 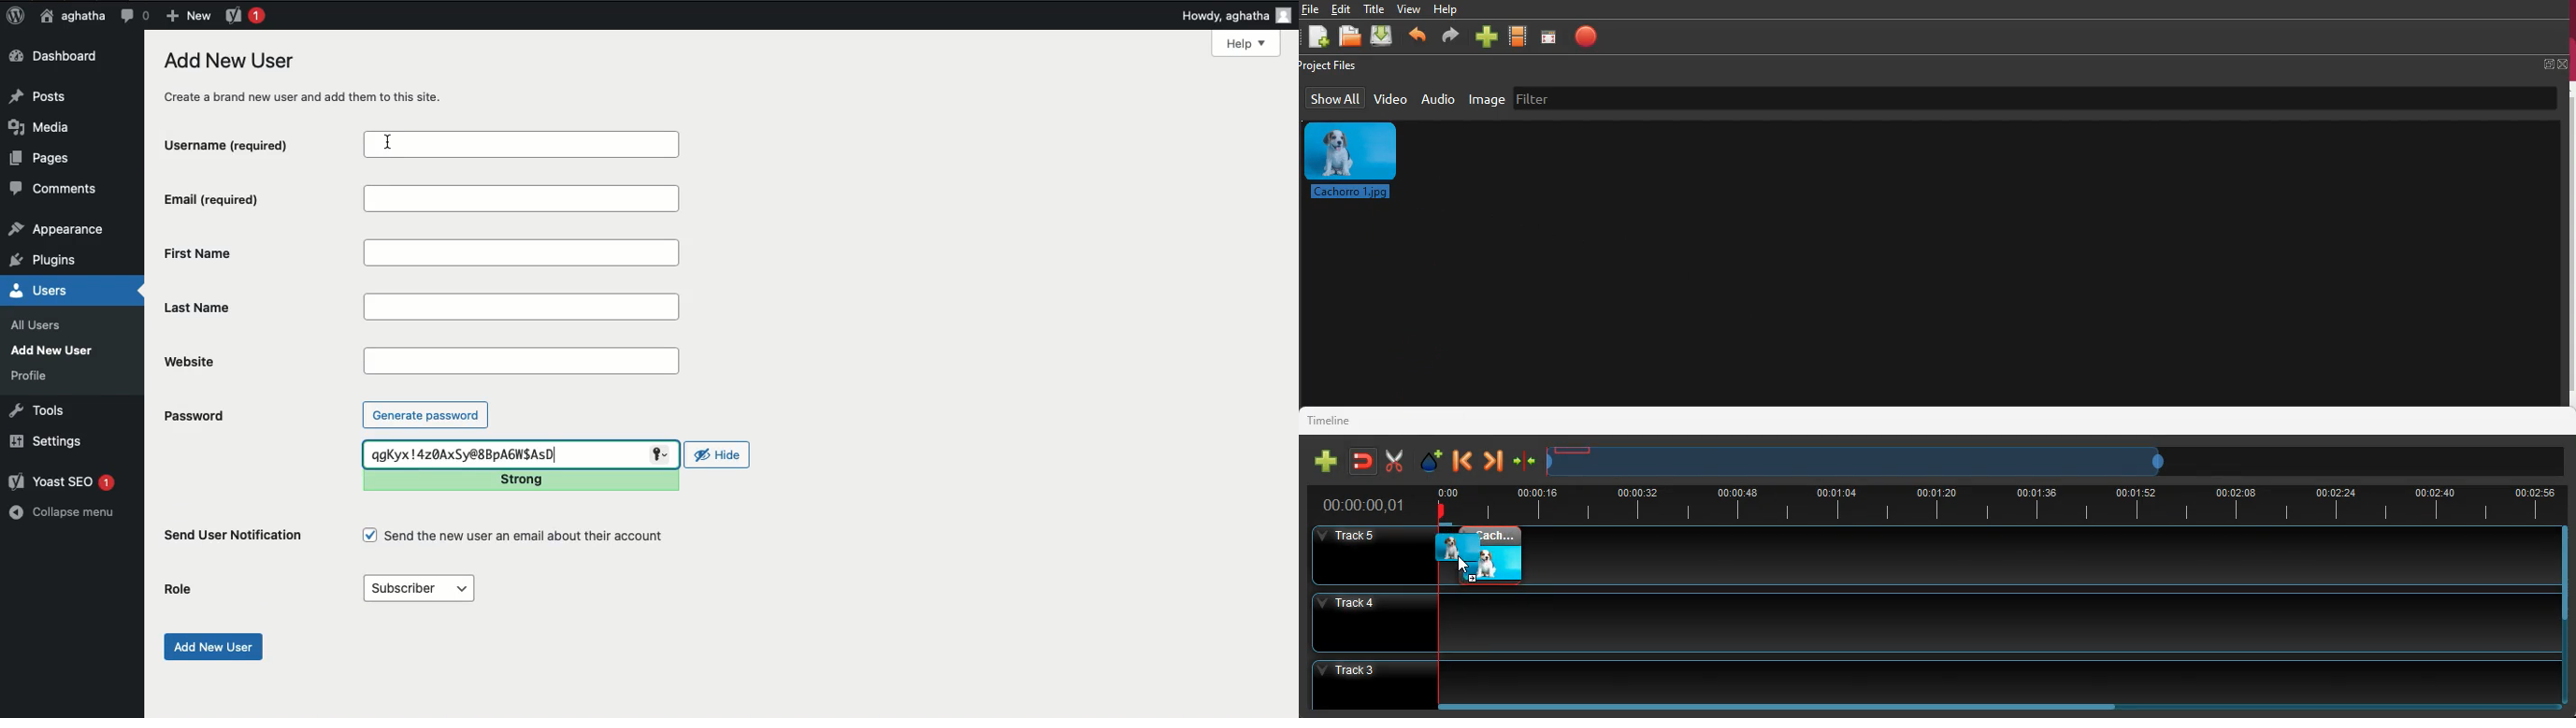 What do you see at coordinates (1246, 43) in the screenshot?
I see `Help` at bounding box center [1246, 43].